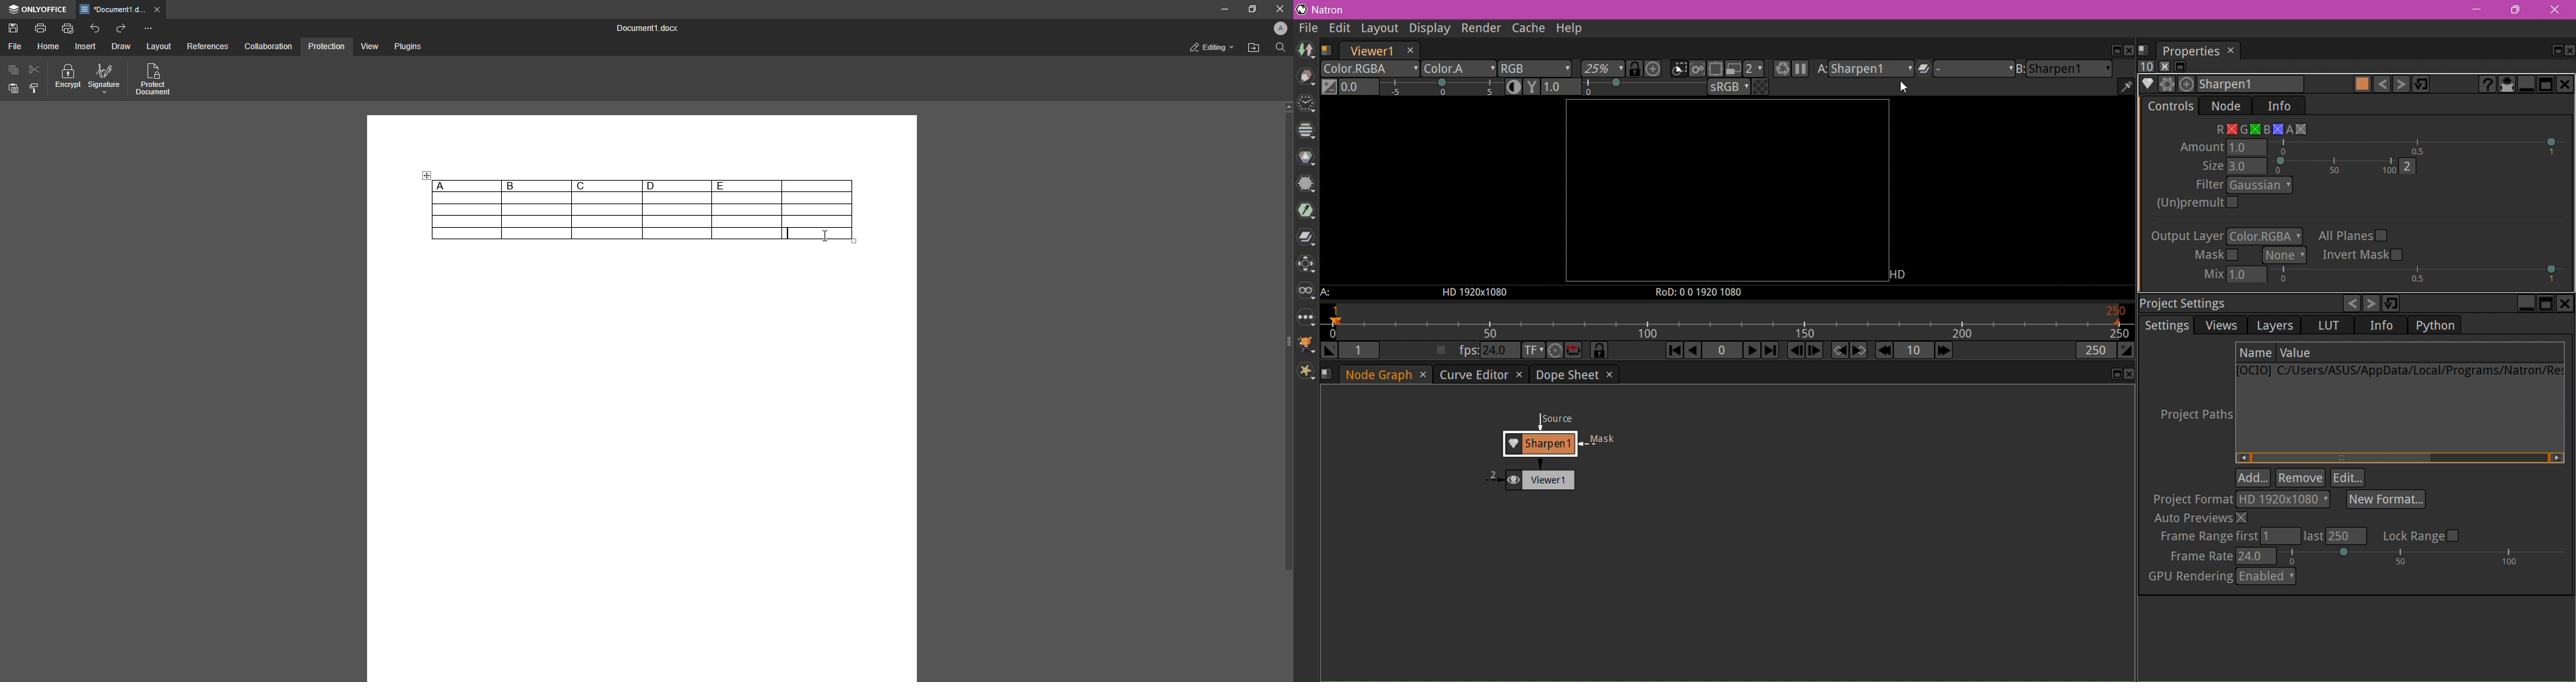 The image size is (2576, 700). What do you see at coordinates (207, 47) in the screenshot?
I see `References` at bounding box center [207, 47].